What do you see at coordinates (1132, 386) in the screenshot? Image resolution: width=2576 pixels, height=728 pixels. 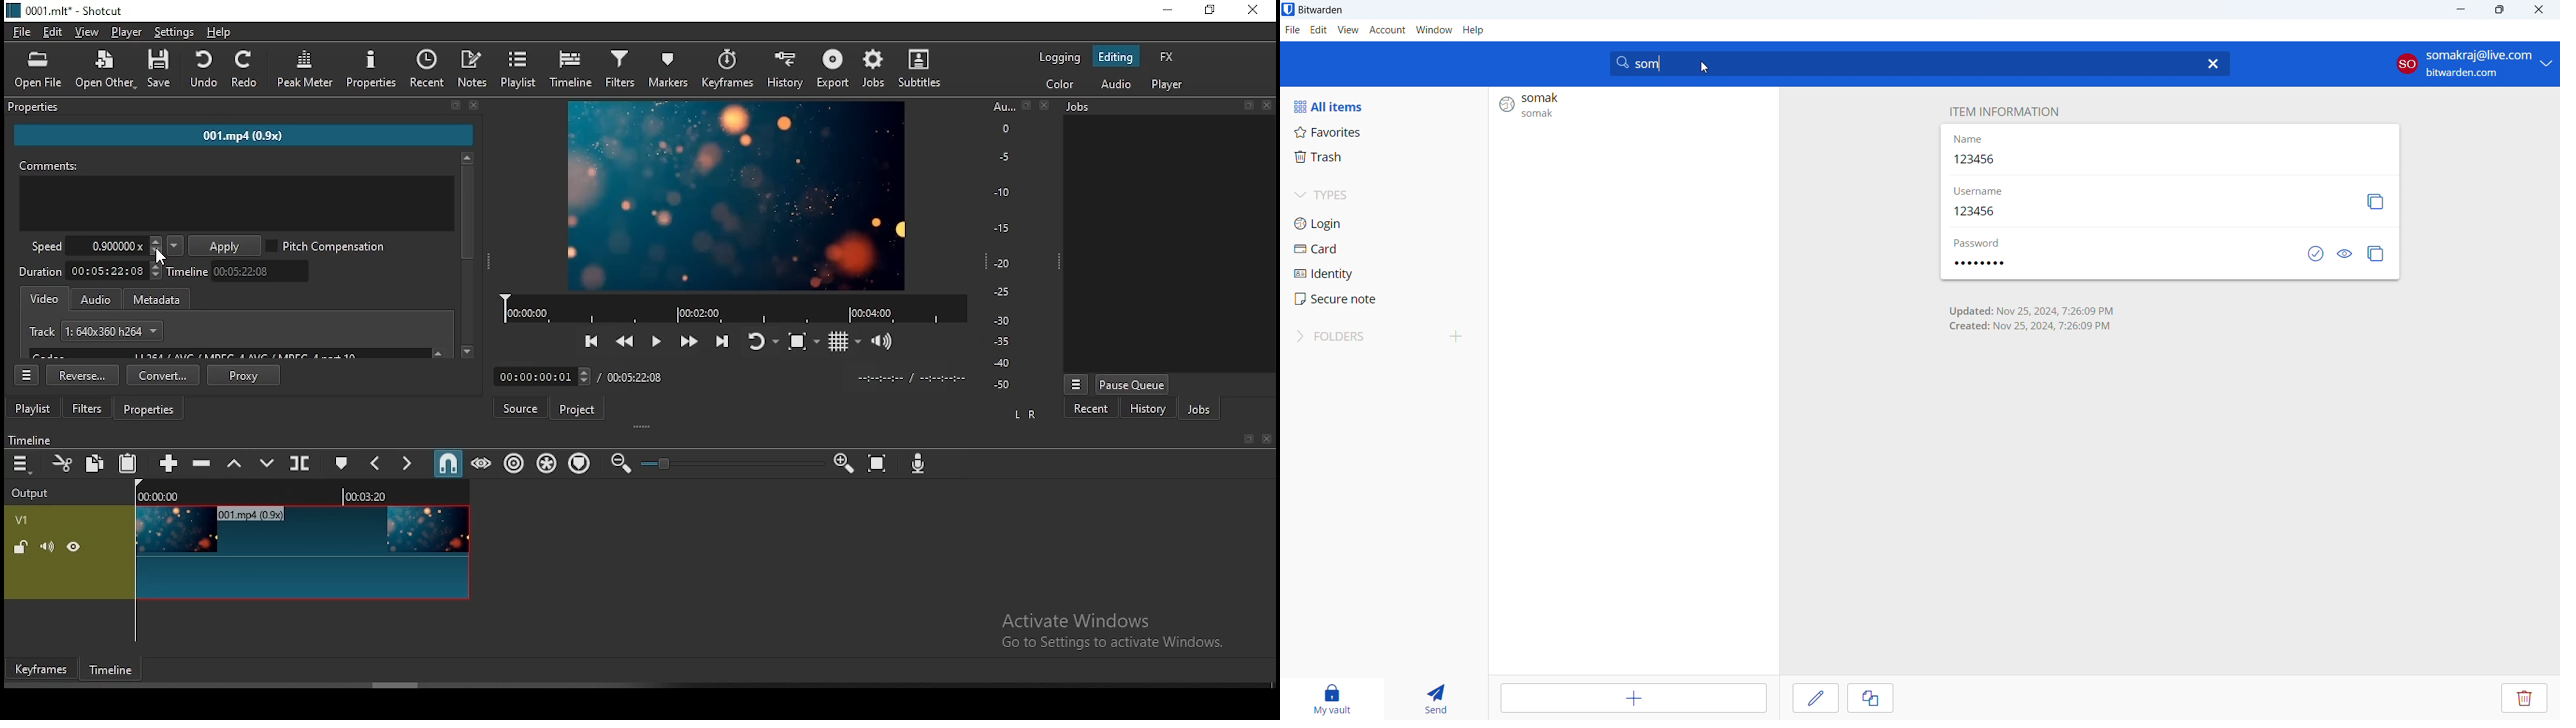 I see `pause queue` at bounding box center [1132, 386].